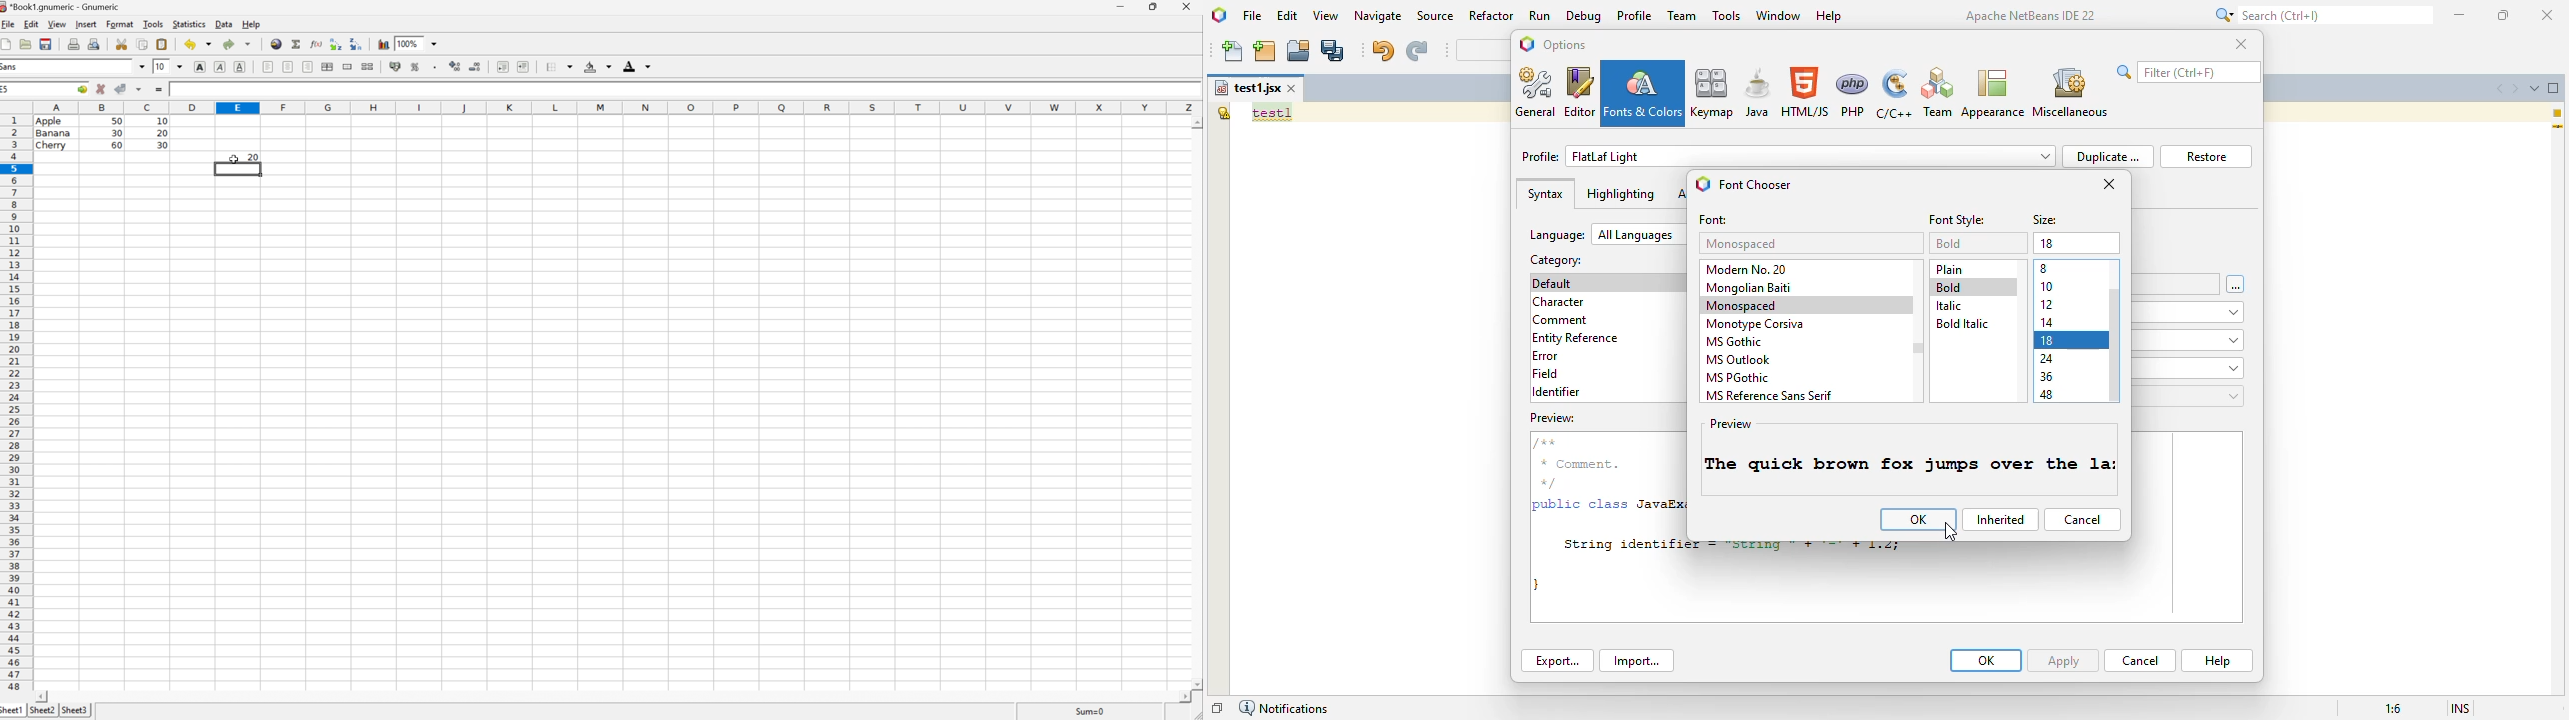 Image resolution: width=2576 pixels, height=728 pixels. What do you see at coordinates (1234, 51) in the screenshot?
I see `new file` at bounding box center [1234, 51].